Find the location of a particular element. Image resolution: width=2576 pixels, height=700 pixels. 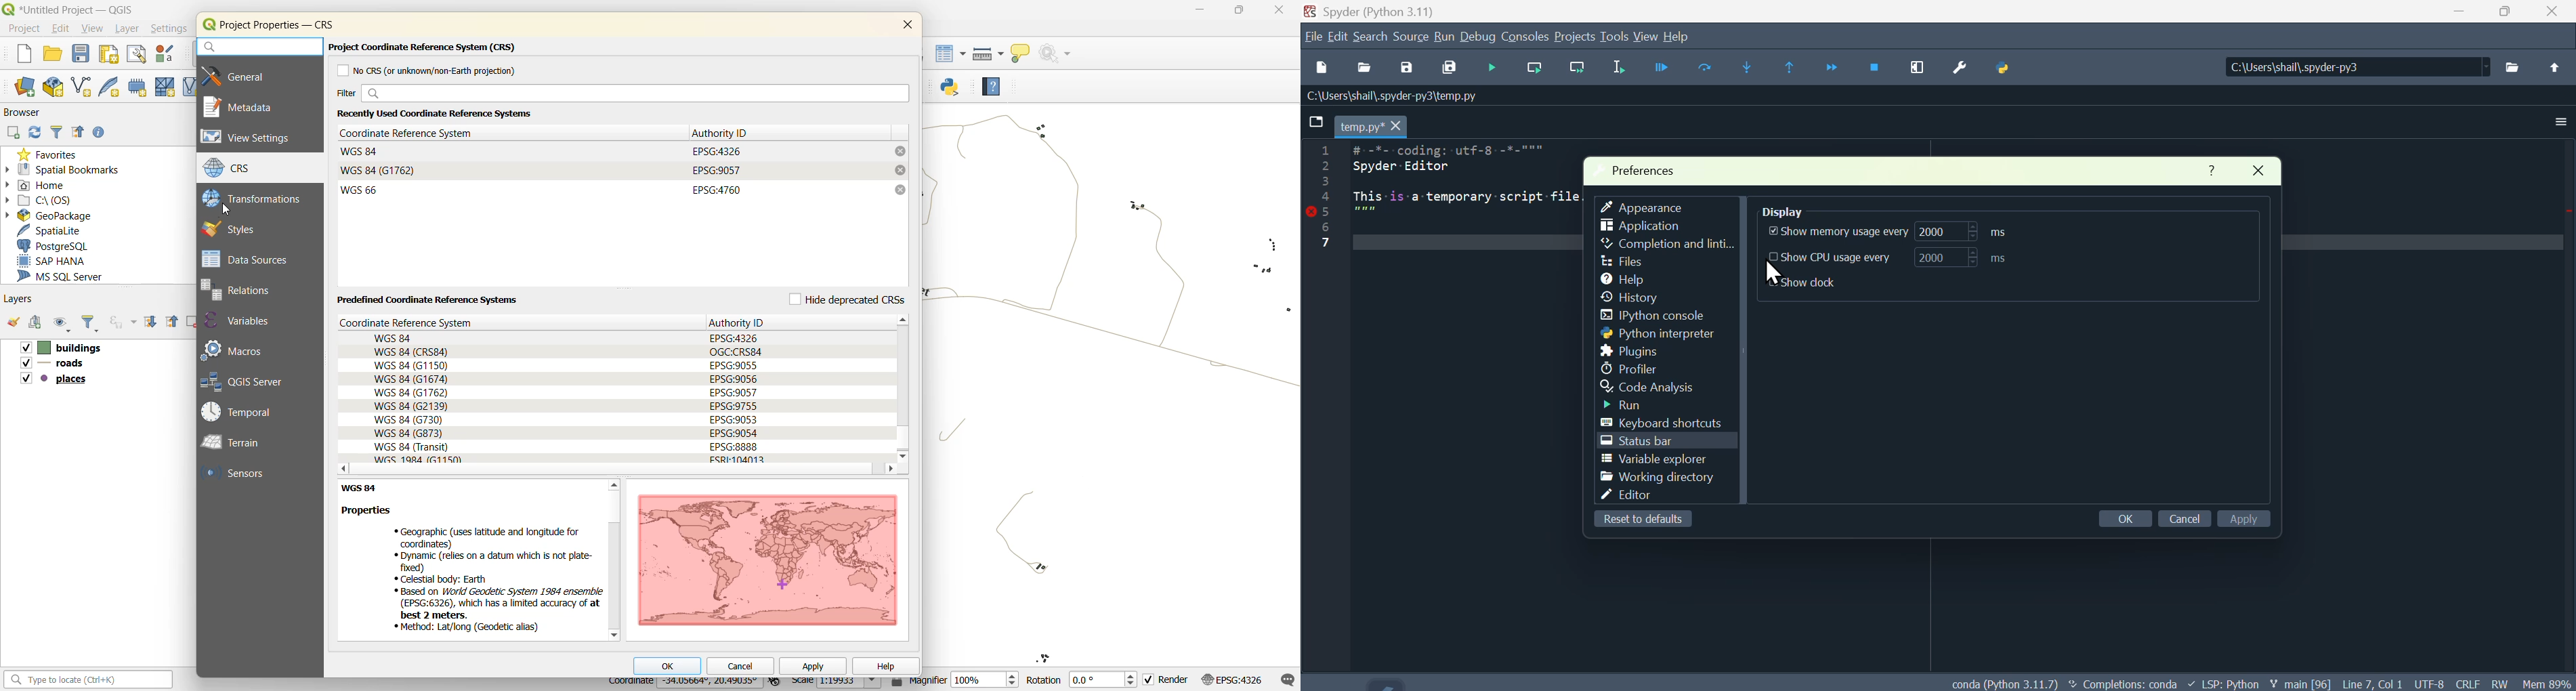

WGS 84 (G1674) is located at coordinates (410, 379).